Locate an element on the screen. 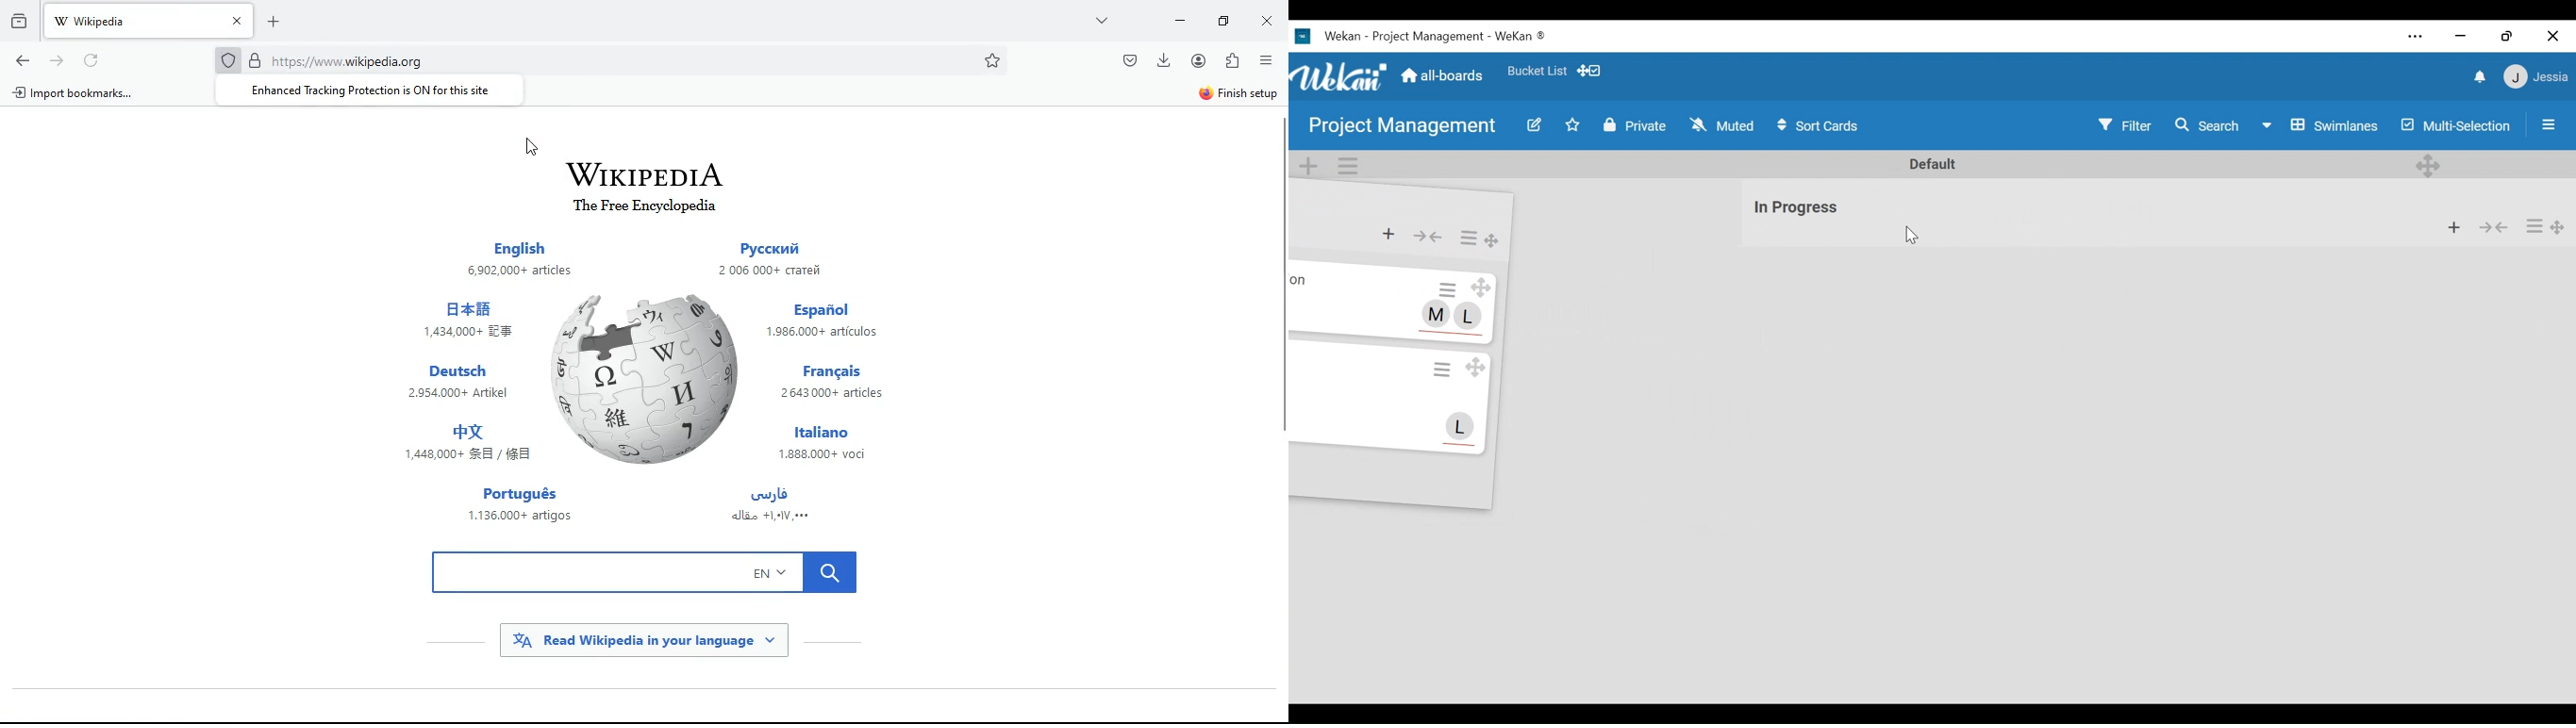  \ttps:/ www. wikipedia.org is located at coordinates (346, 63).